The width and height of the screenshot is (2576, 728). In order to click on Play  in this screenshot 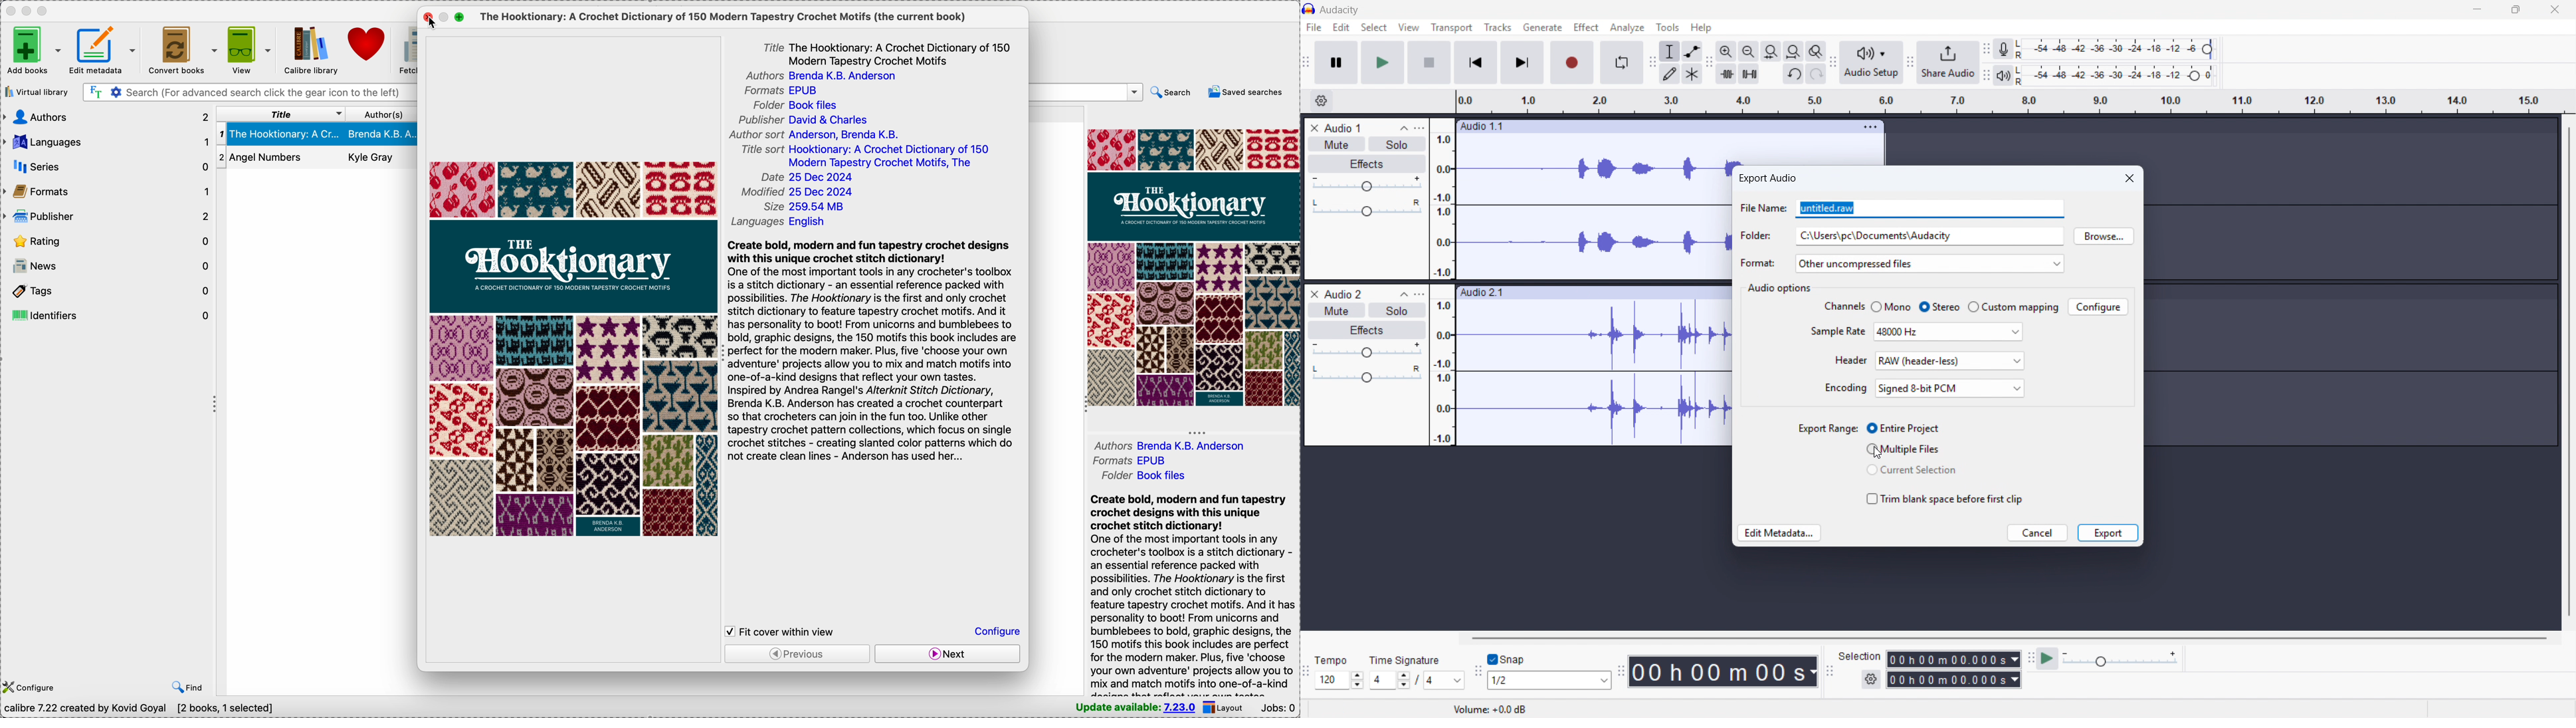, I will do `click(1383, 62)`.